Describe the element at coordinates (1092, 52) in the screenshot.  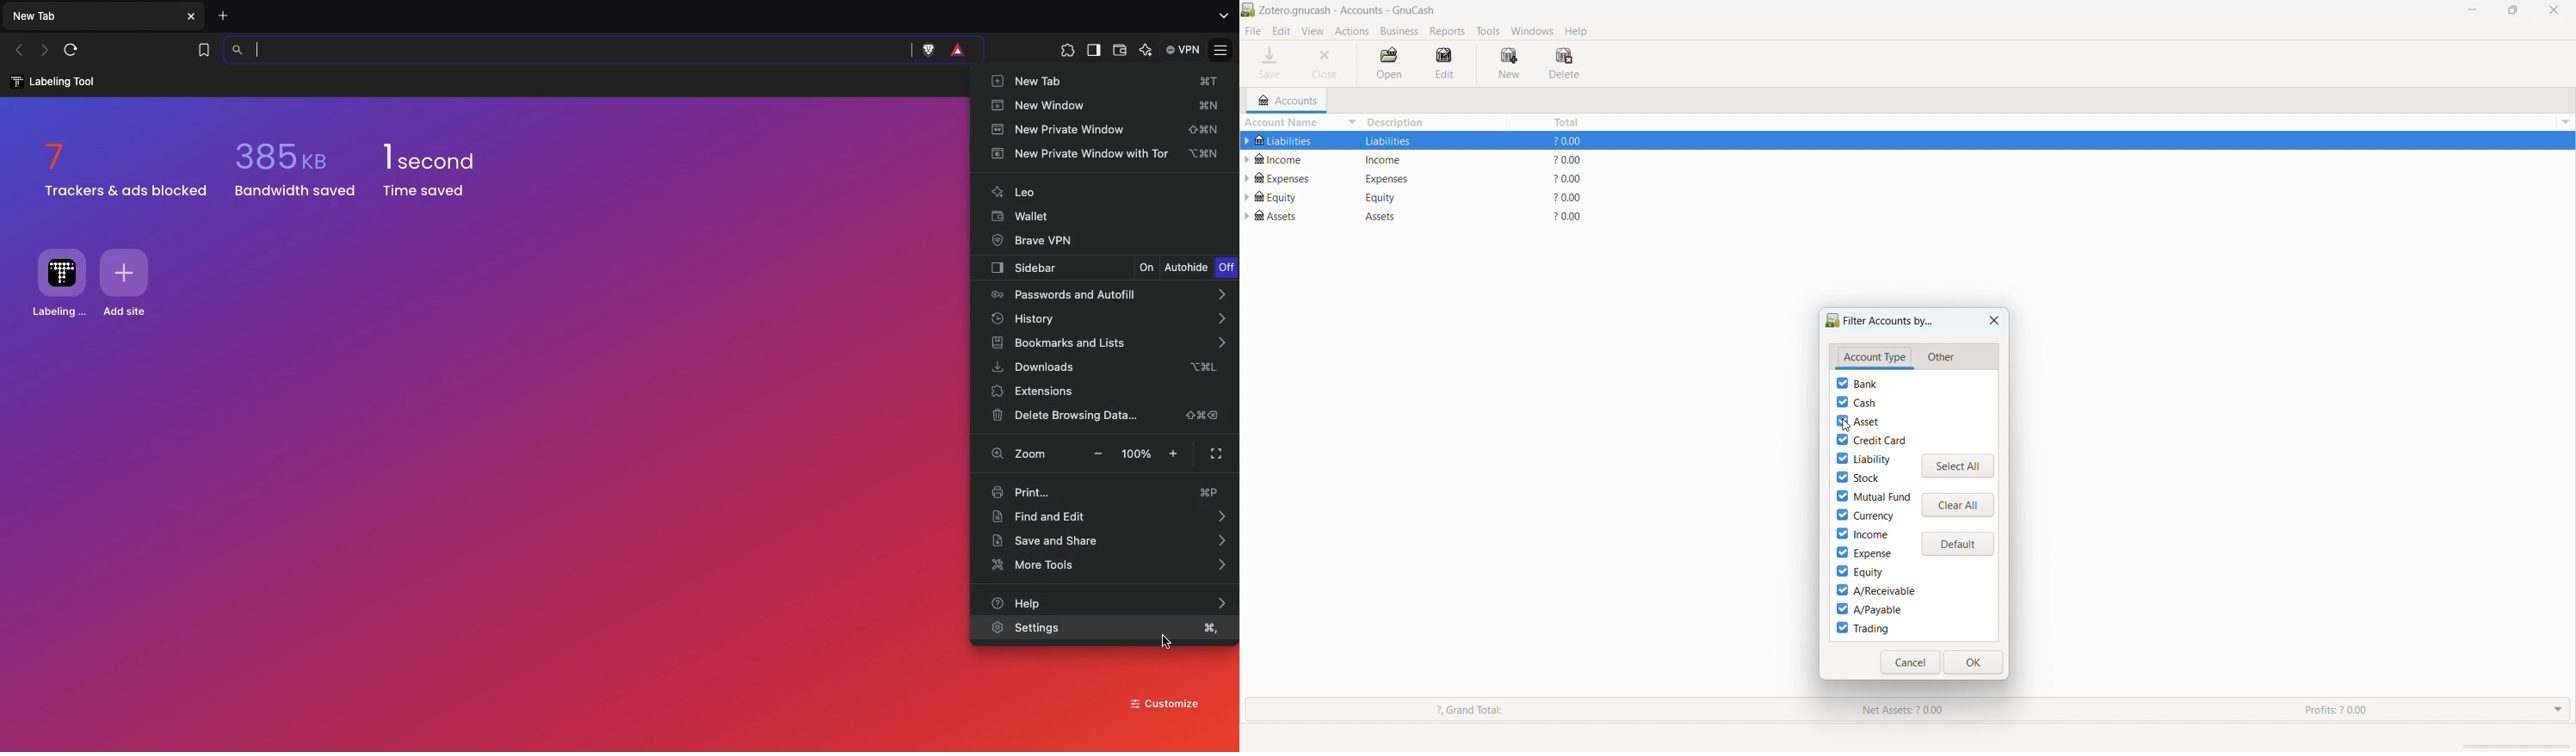
I see `Sidebar` at that location.